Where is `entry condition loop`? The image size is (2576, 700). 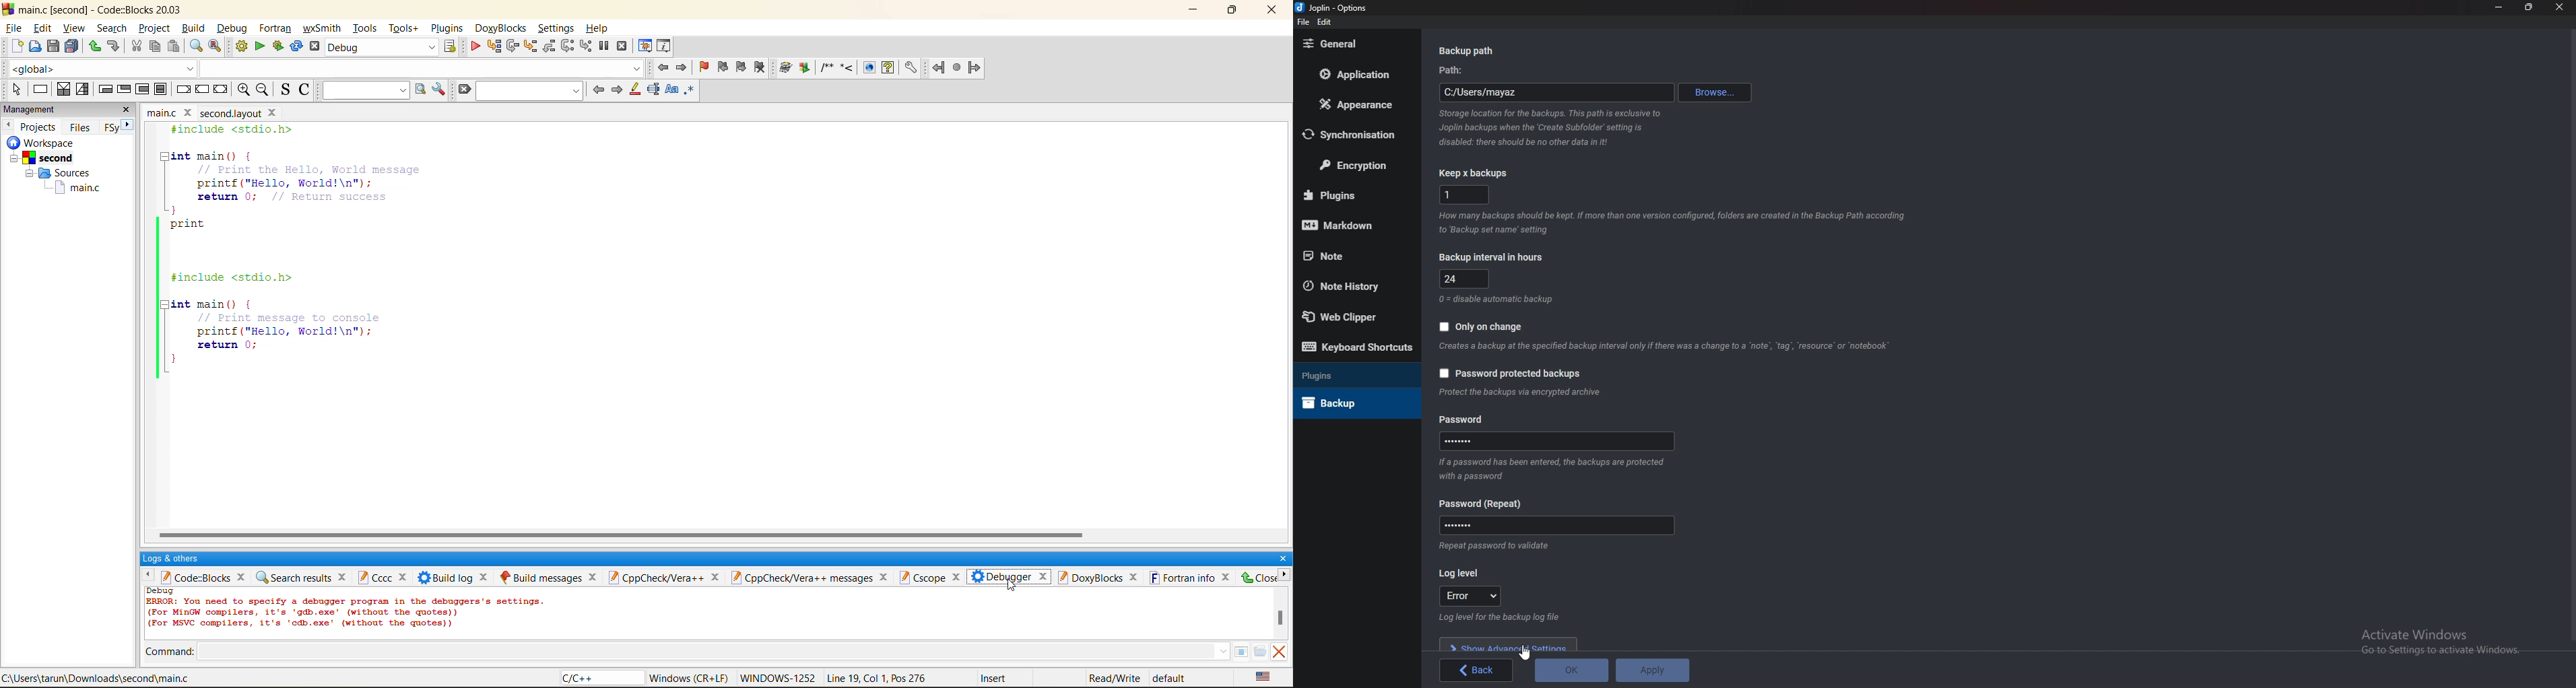
entry condition loop is located at coordinates (103, 90).